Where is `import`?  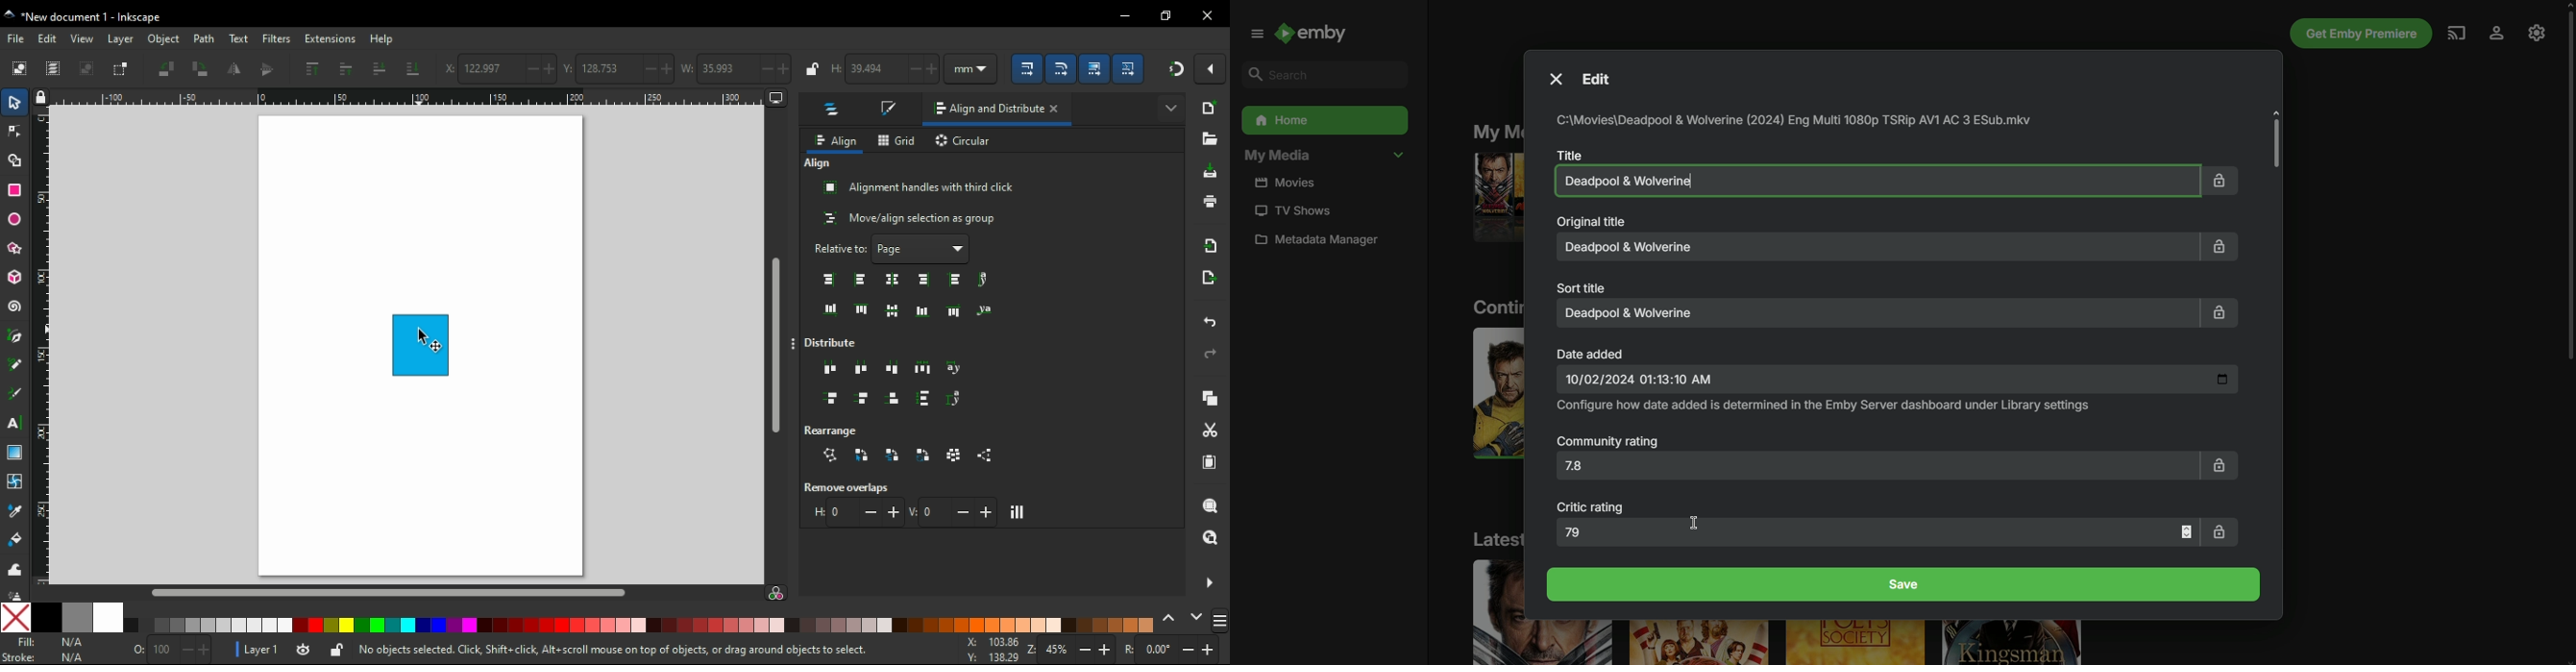 import is located at coordinates (1210, 245).